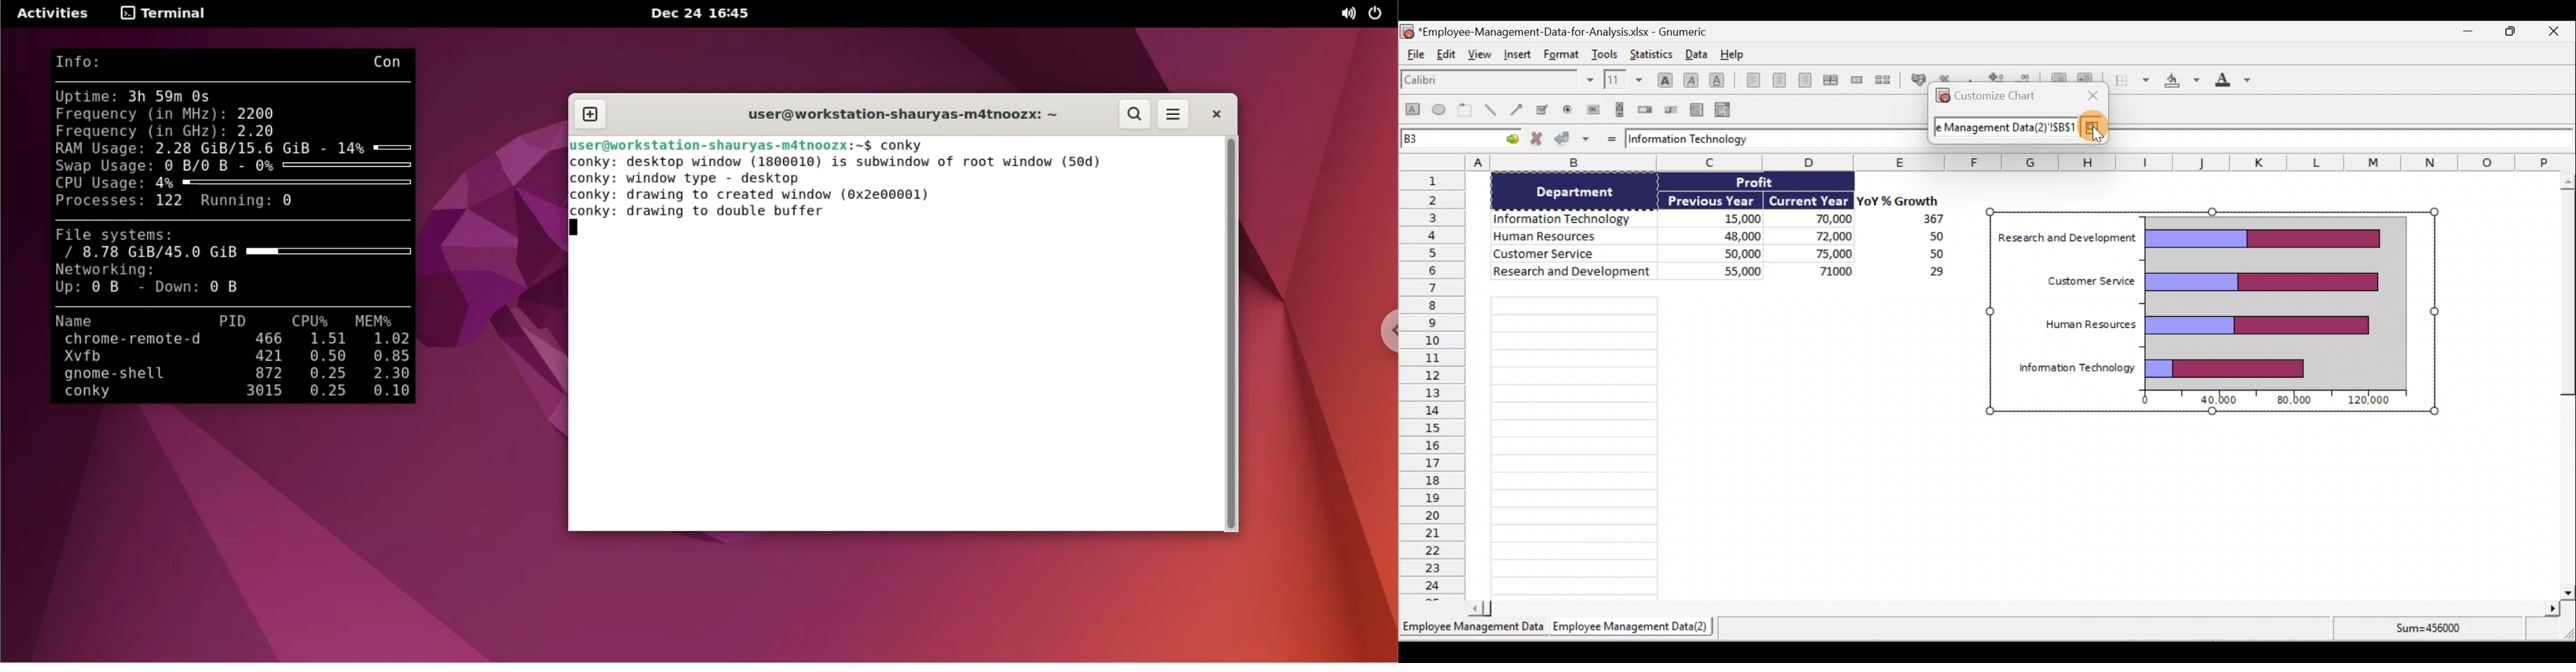  What do you see at coordinates (1971, 78) in the screenshot?
I see `Set the format of the selected cells to include a thousands separator` at bounding box center [1971, 78].